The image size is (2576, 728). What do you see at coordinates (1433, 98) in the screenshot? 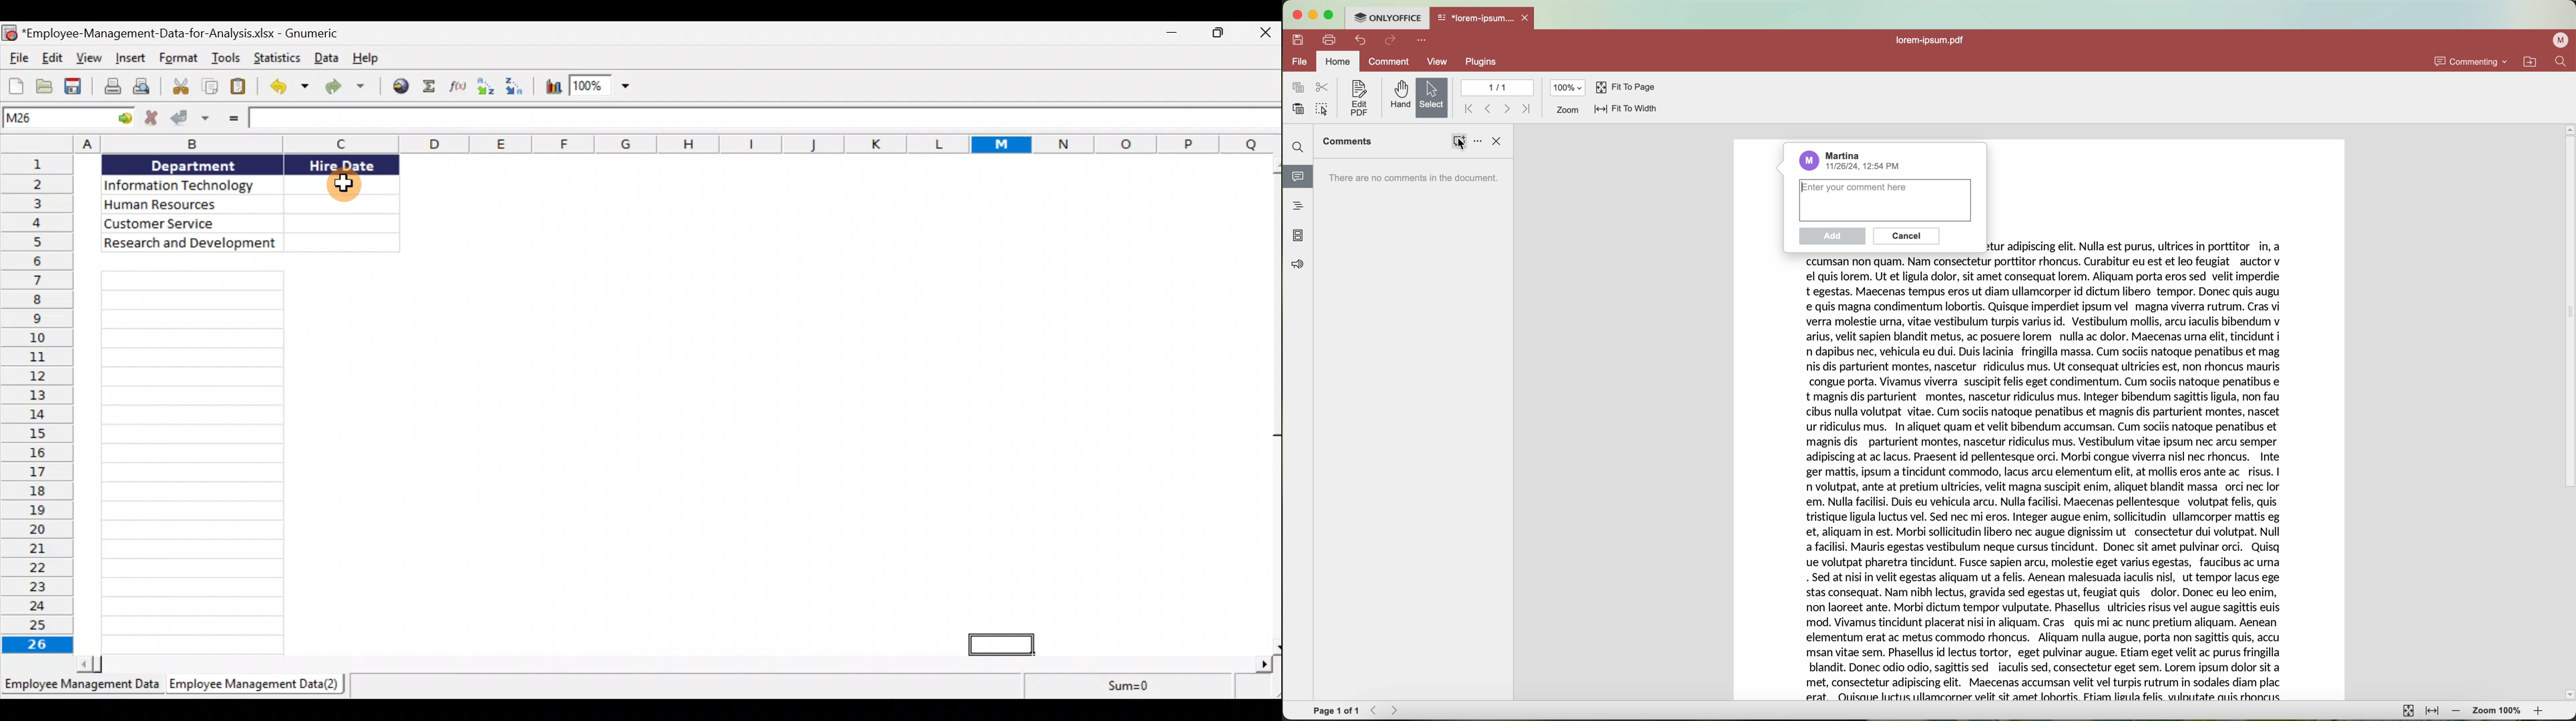
I see `selected` at bounding box center [1433, 98].